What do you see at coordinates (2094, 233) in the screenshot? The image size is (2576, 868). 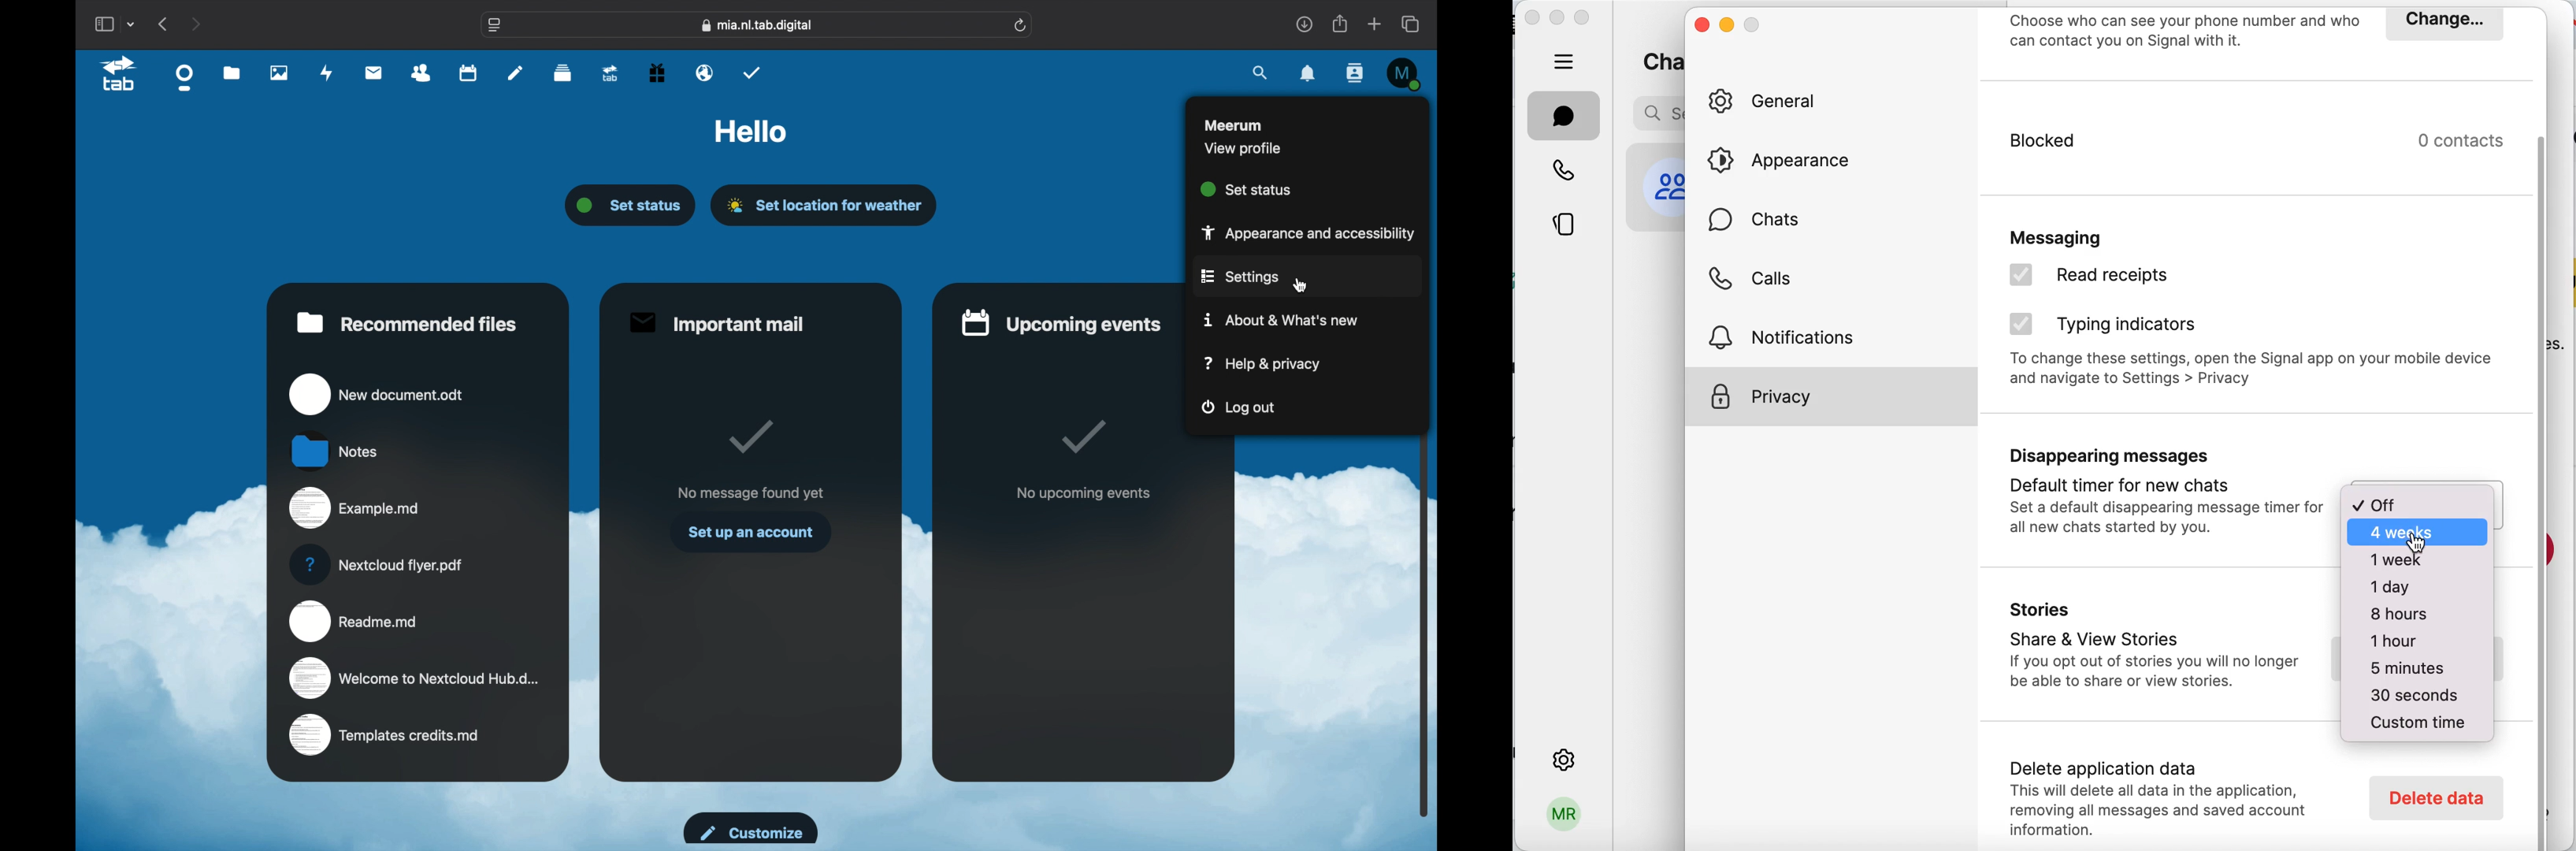 I see `messaging` at bounding box center [2094, 233].